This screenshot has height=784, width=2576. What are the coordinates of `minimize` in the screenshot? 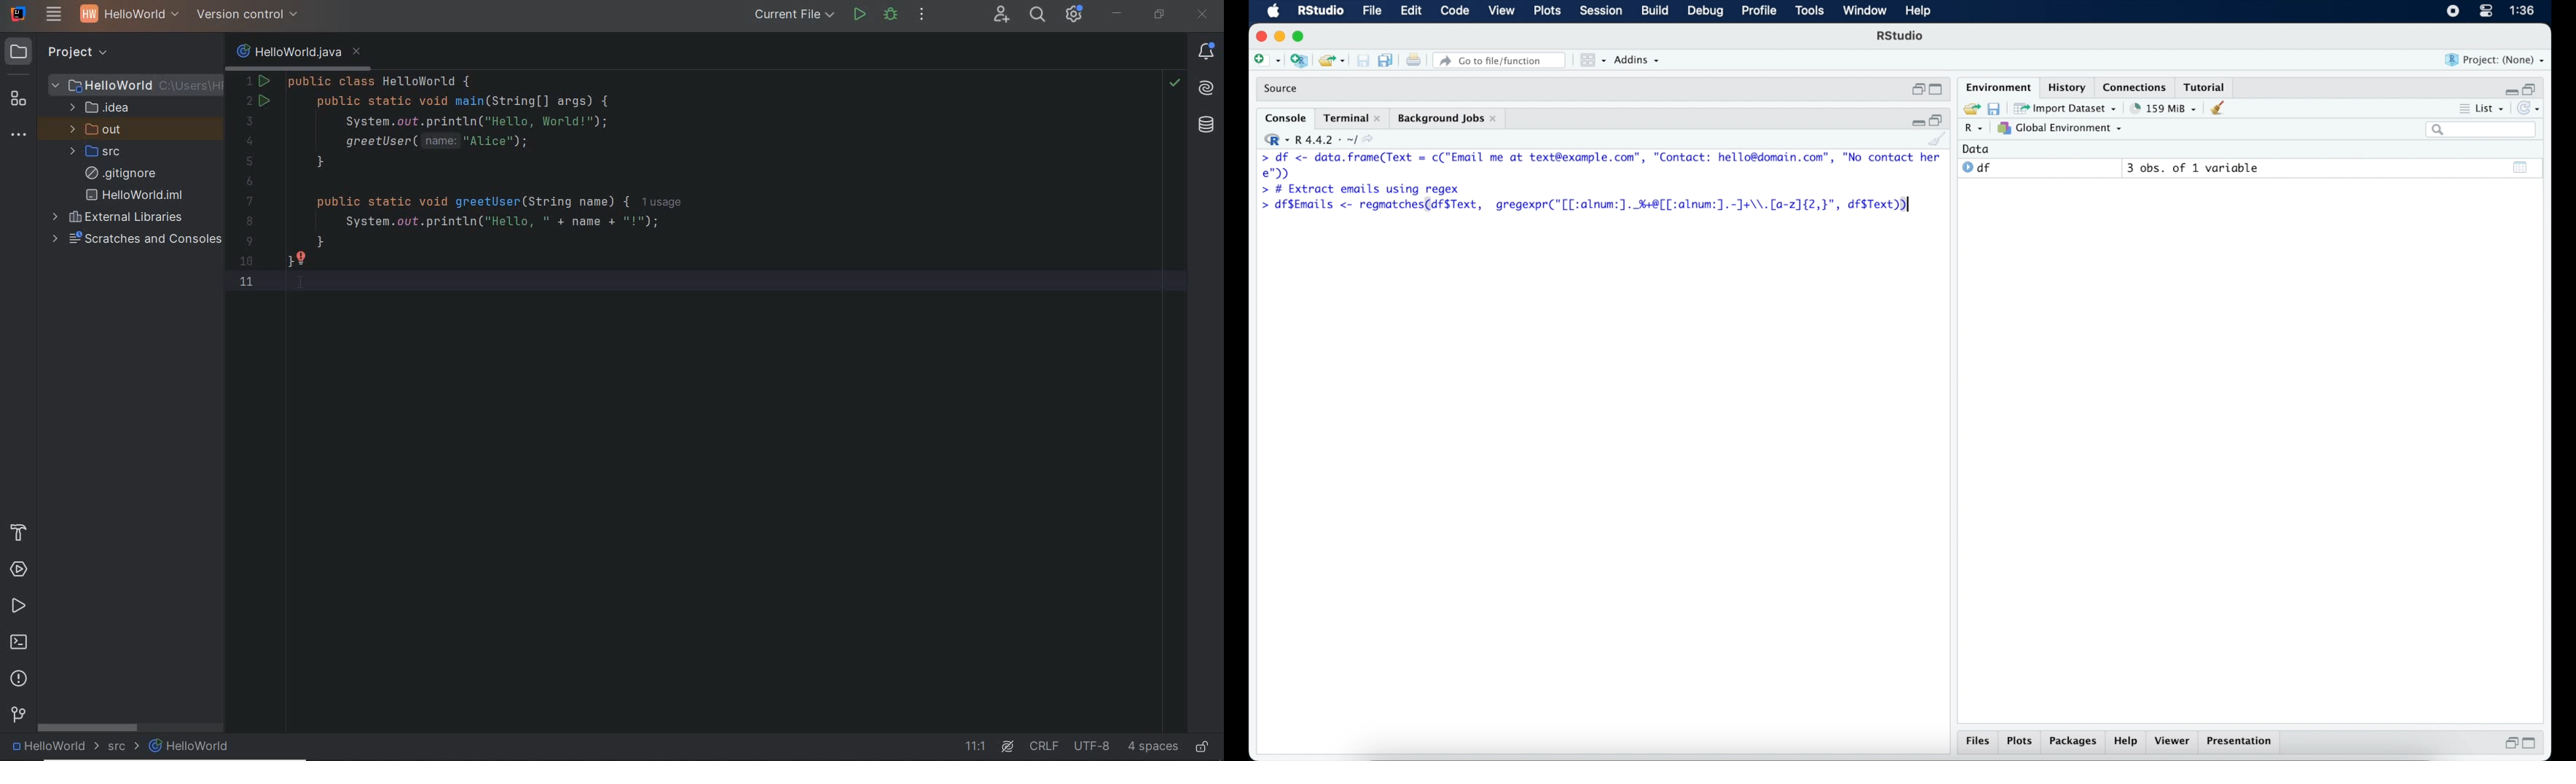 It's located at (2511, 89).